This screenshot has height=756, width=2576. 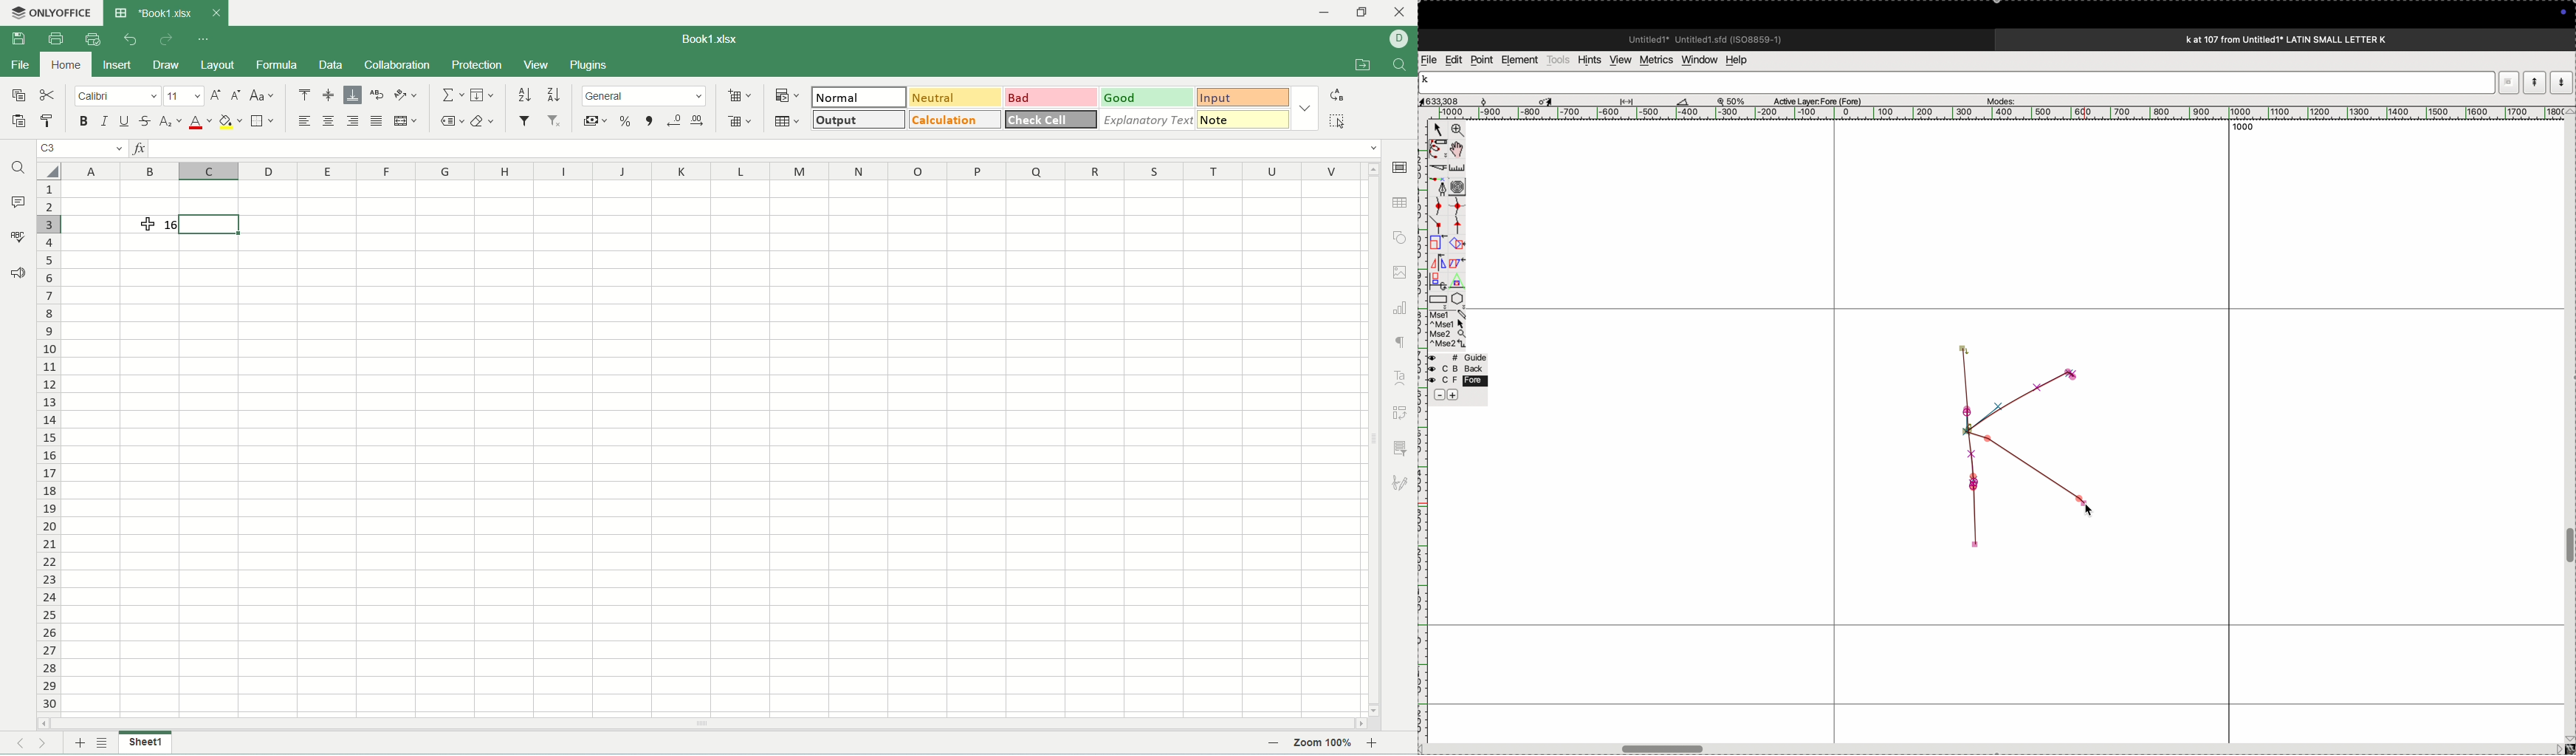 What do you see at coordinates (150, 225) in the screenshot?
I see `cursor` at bounding box center [150, 225].